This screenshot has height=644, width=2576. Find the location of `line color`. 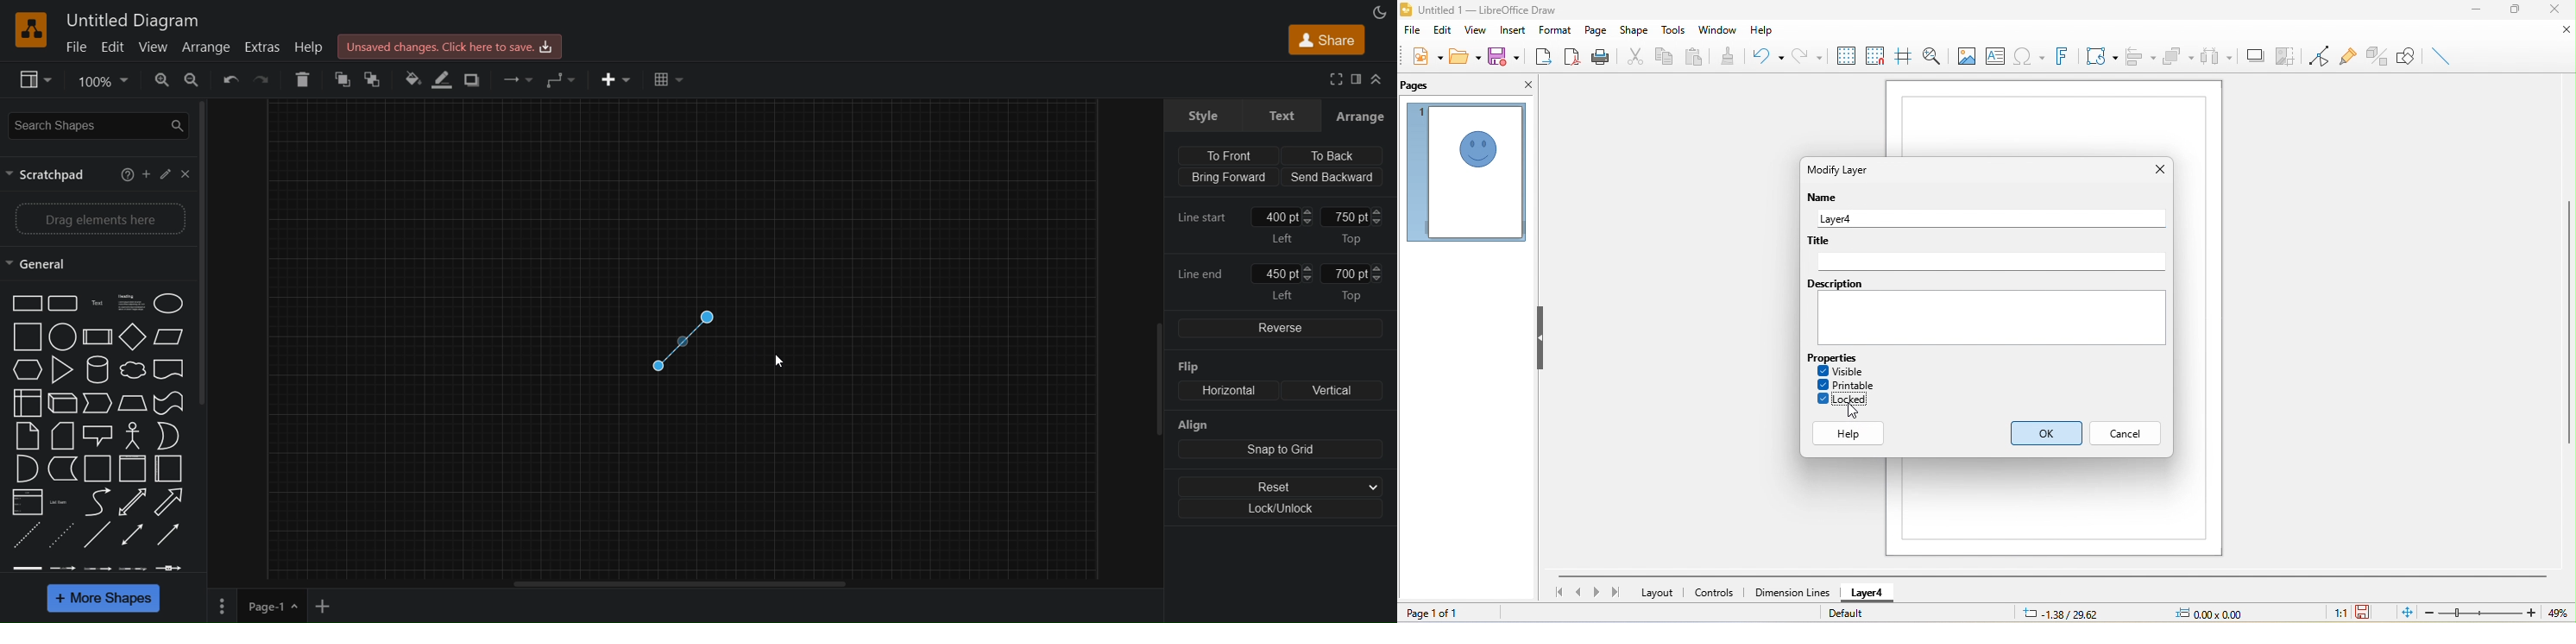

line color is located at coordinates (443, 79).